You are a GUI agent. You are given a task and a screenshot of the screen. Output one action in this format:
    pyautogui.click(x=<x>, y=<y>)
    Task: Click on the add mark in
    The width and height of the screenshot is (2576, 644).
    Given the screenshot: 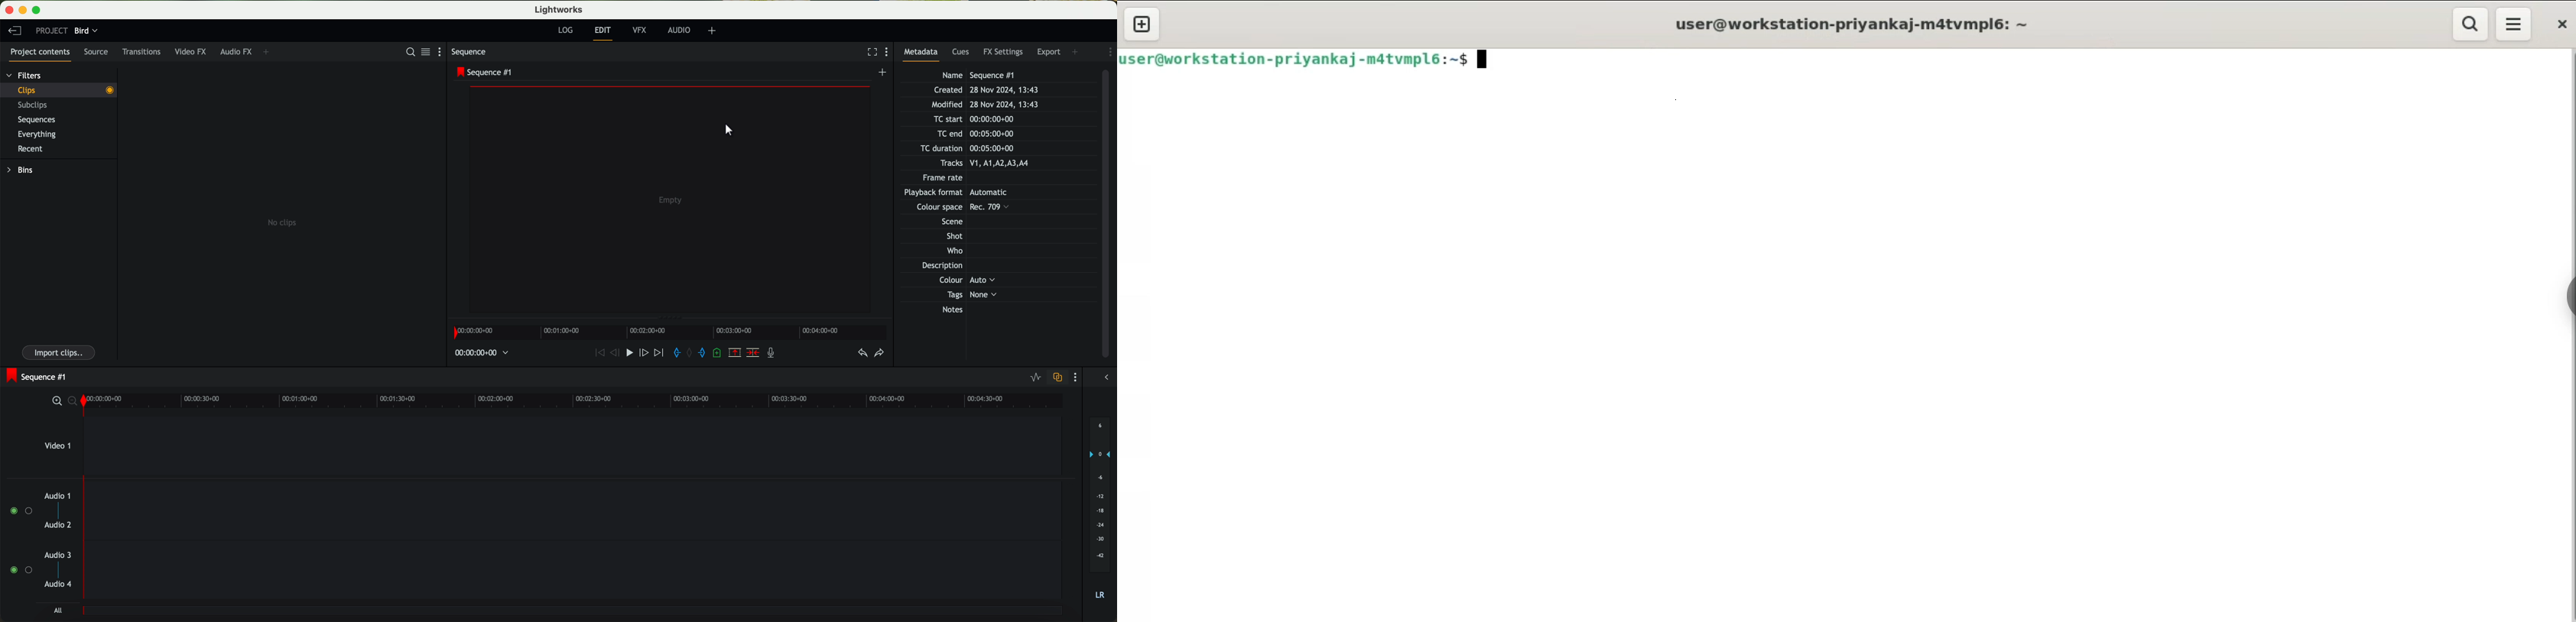 What is the action you would take?
    pyautogui.click(x=676, y=354)
    